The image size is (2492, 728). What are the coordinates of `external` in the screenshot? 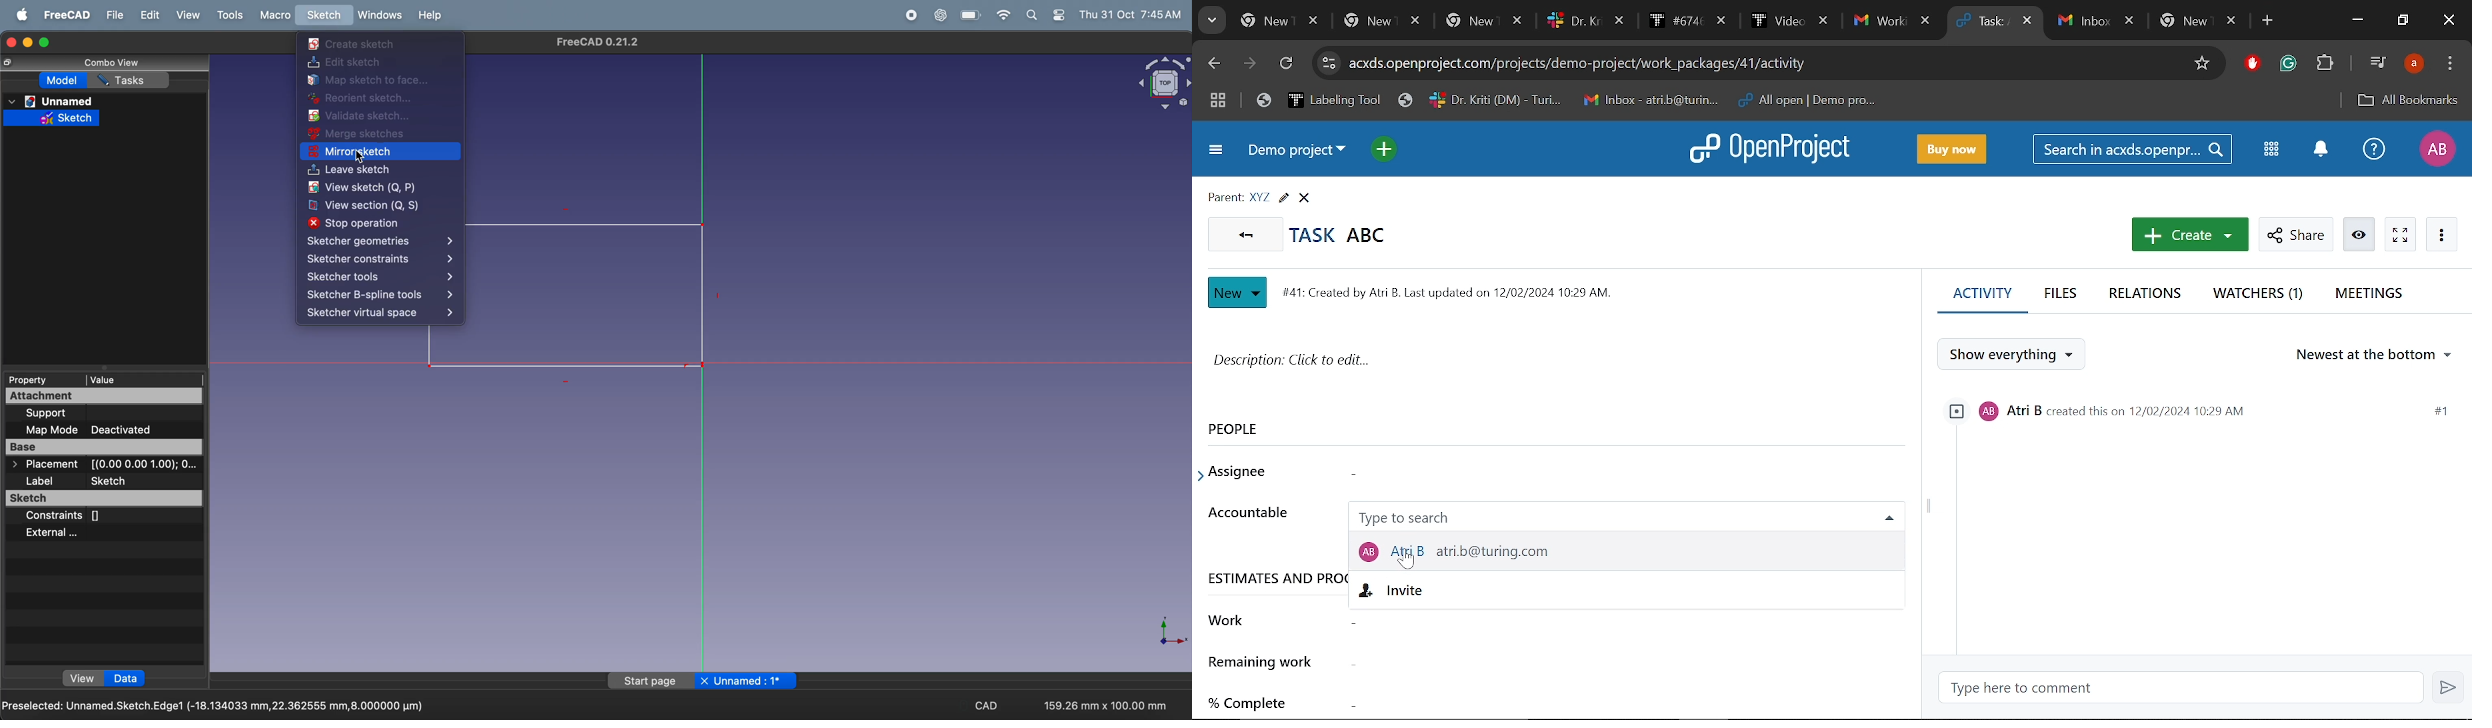 It's located at (94, 533).